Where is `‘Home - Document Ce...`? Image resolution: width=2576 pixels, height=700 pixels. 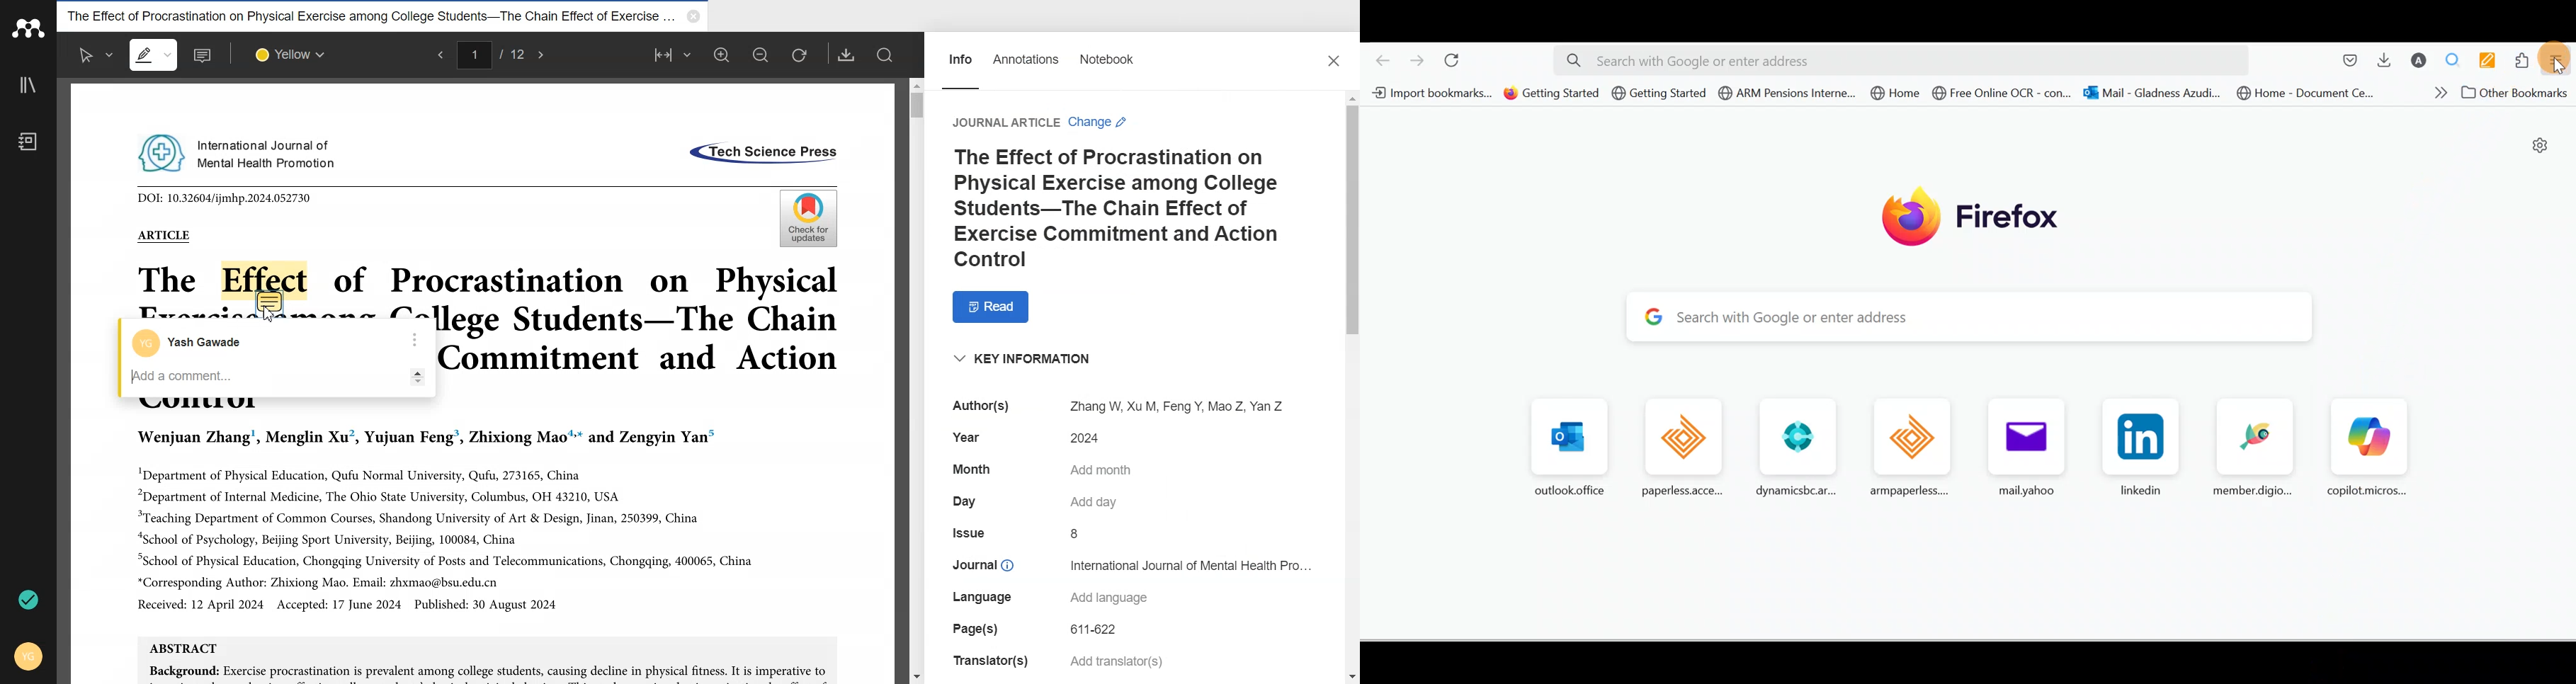 ‘Home - Document Ce... is located at coordinates (2313, 93).